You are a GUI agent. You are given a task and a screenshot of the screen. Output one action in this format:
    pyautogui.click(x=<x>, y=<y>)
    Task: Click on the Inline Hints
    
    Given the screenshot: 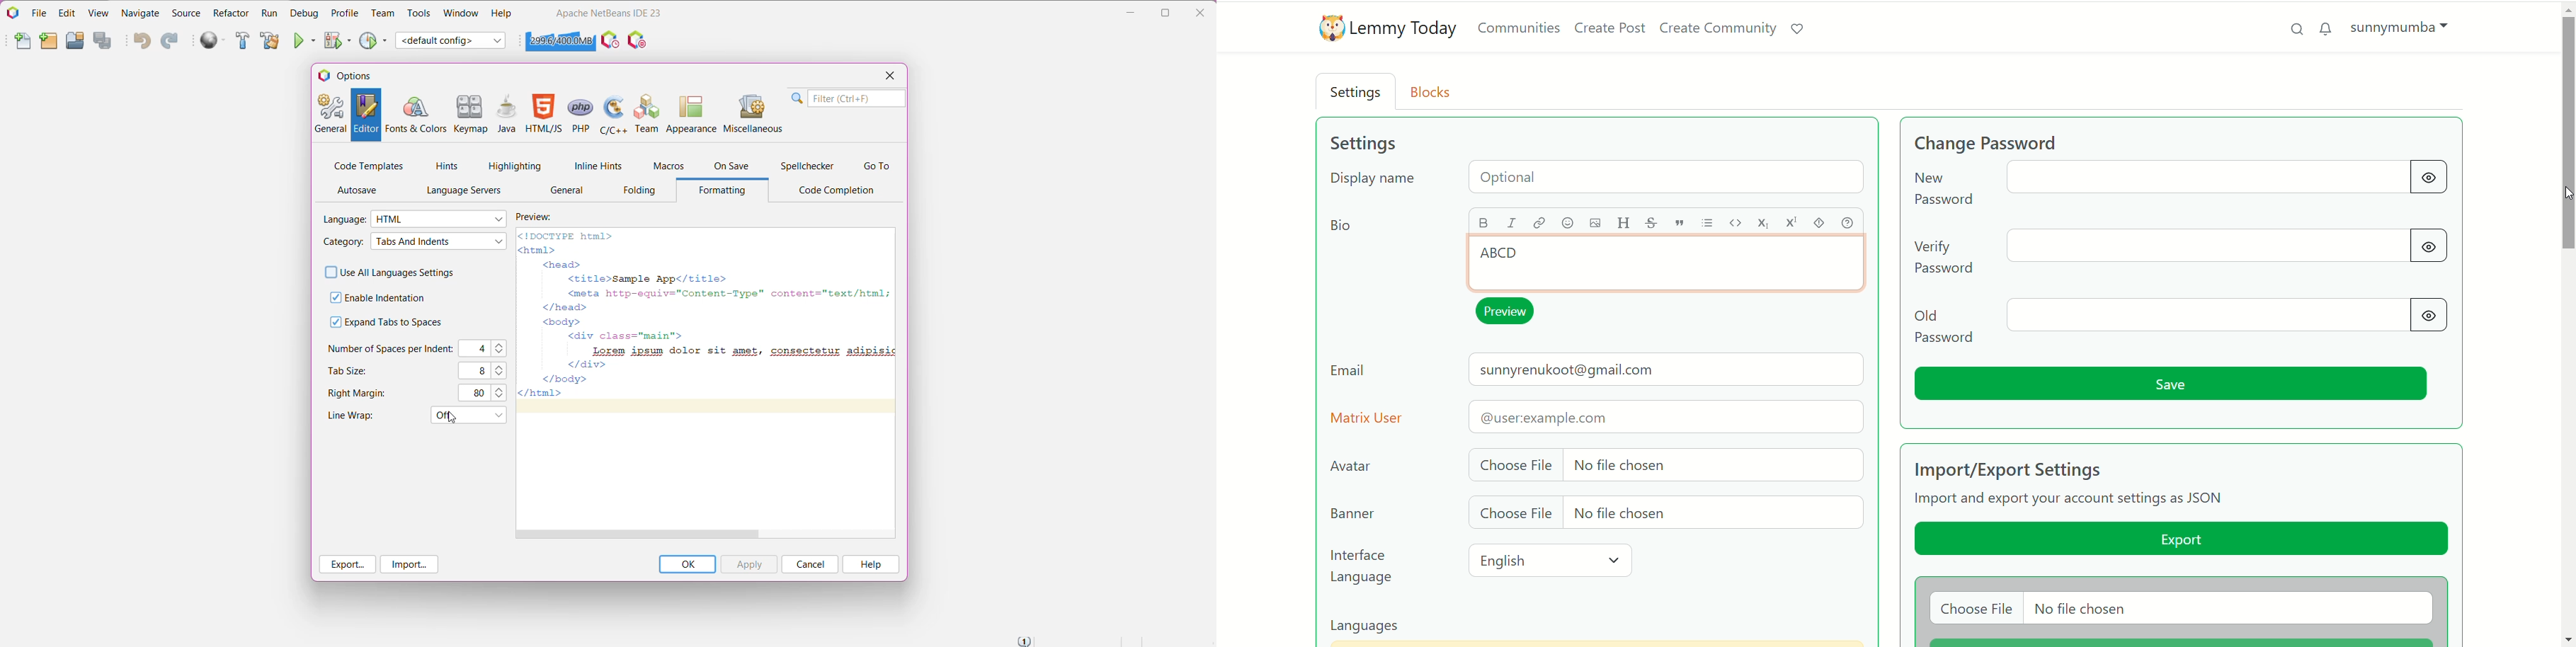 What is the action you would take?
    pyautogui.click(x=596, y=166)
    